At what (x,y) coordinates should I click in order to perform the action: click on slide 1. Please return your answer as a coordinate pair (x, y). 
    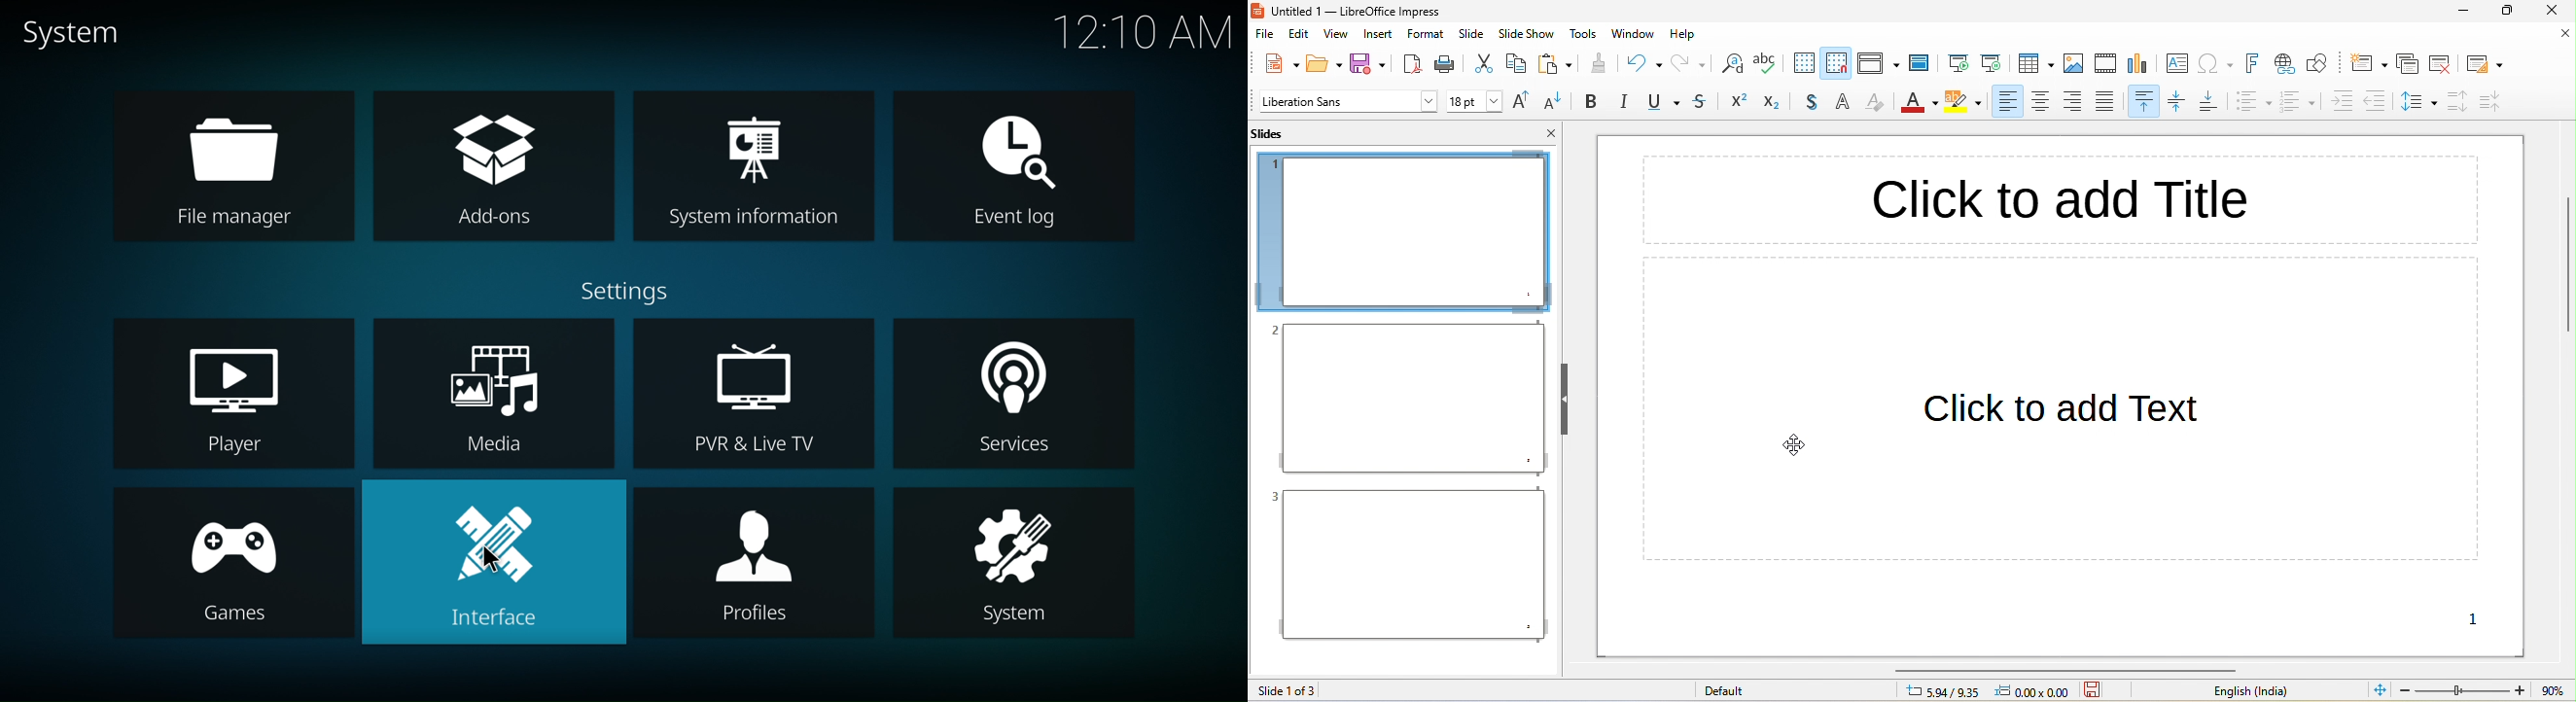
    Looking at the image, I should click on (1403, 231).